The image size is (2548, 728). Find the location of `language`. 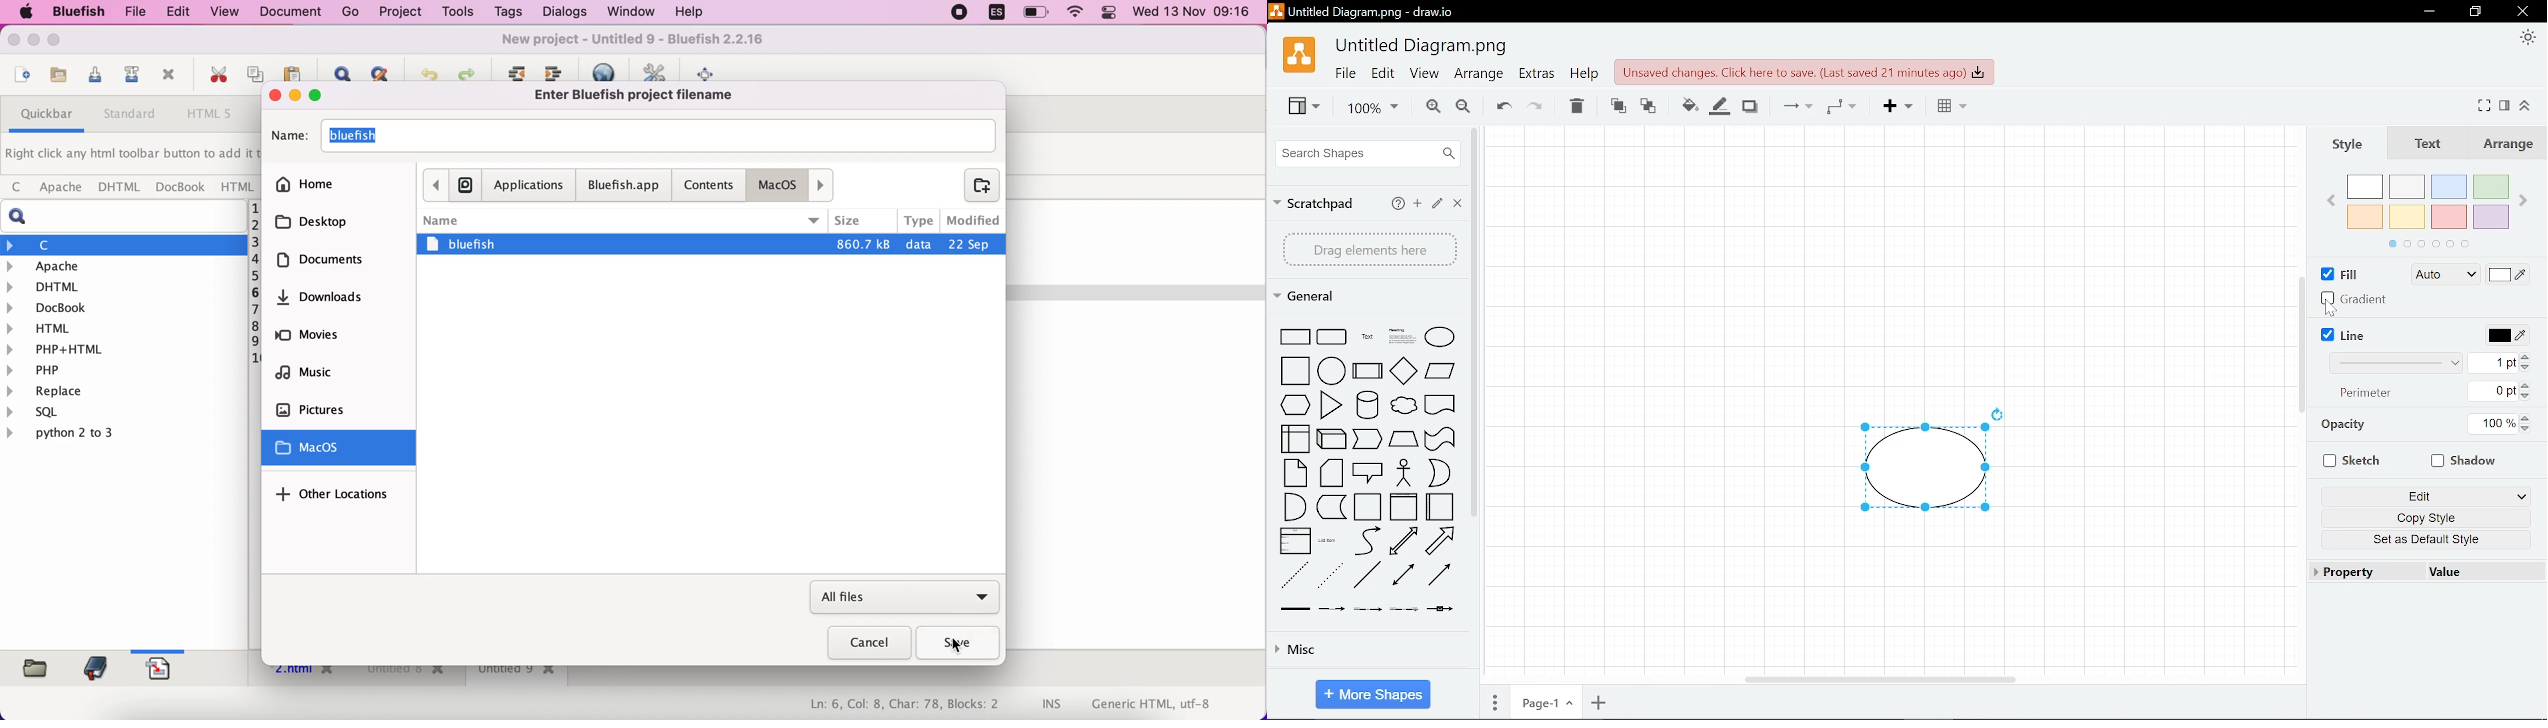

language is located at coordinates (992, 14).